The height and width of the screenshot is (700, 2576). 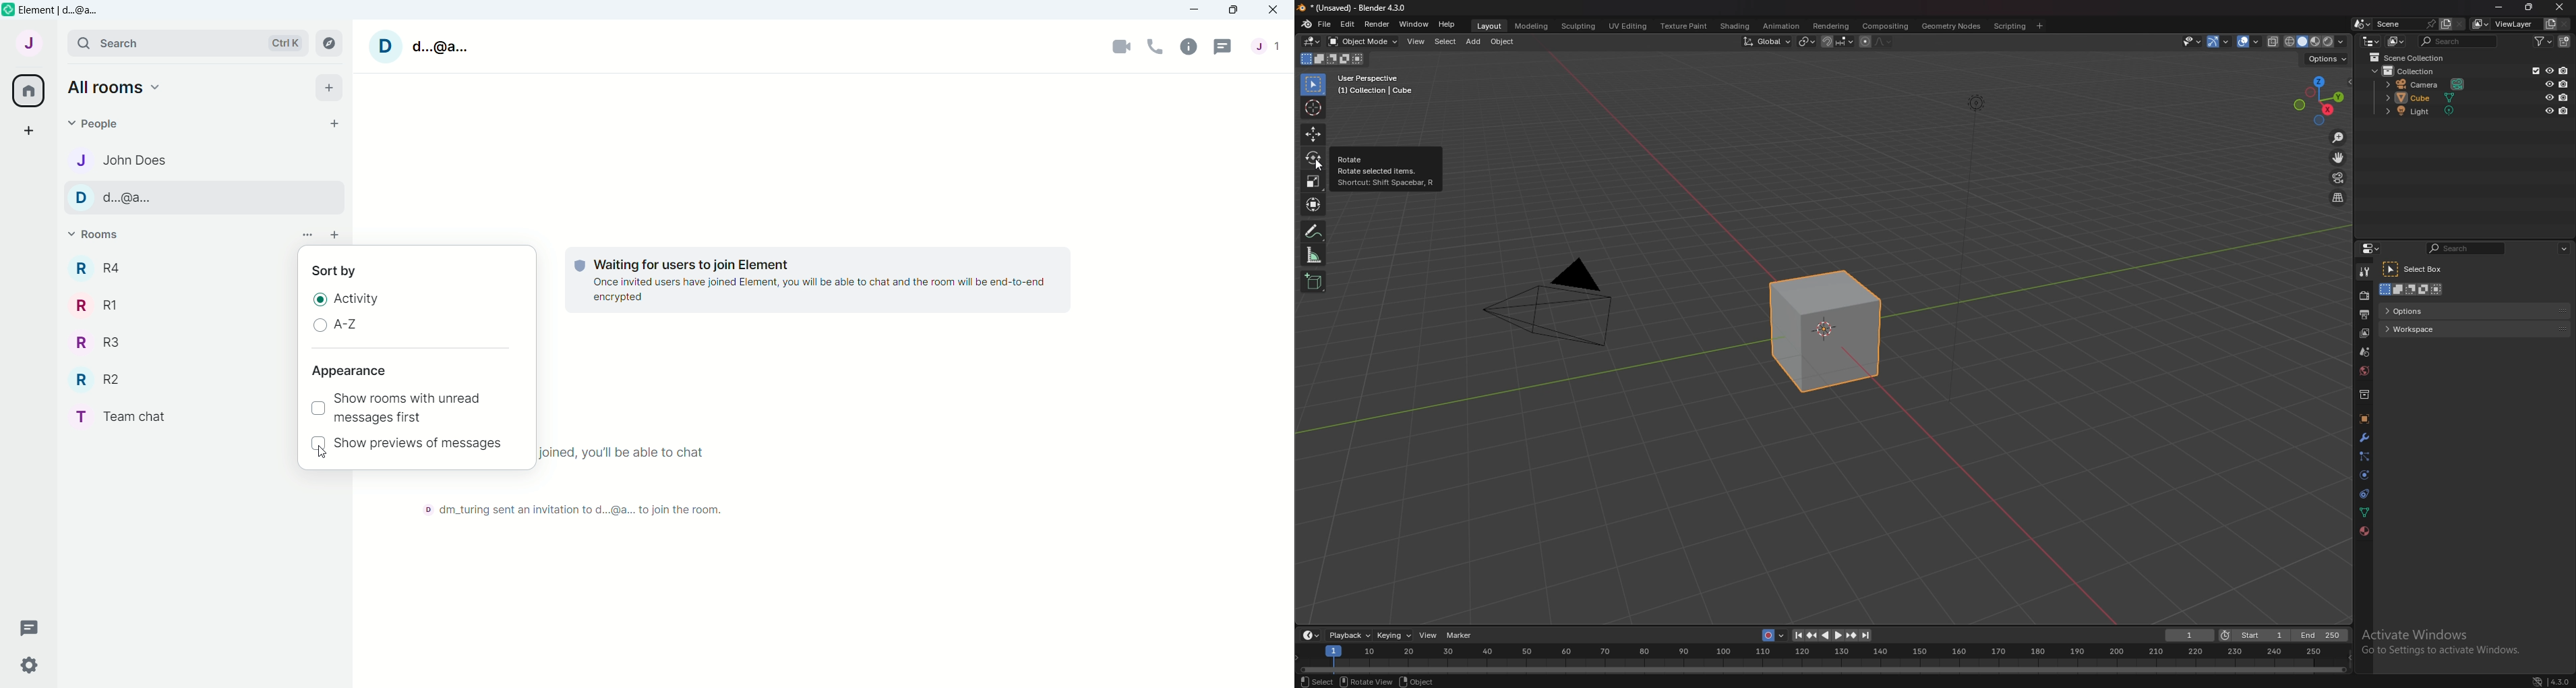 I want to click on R R1, so click(x=111, y=304).